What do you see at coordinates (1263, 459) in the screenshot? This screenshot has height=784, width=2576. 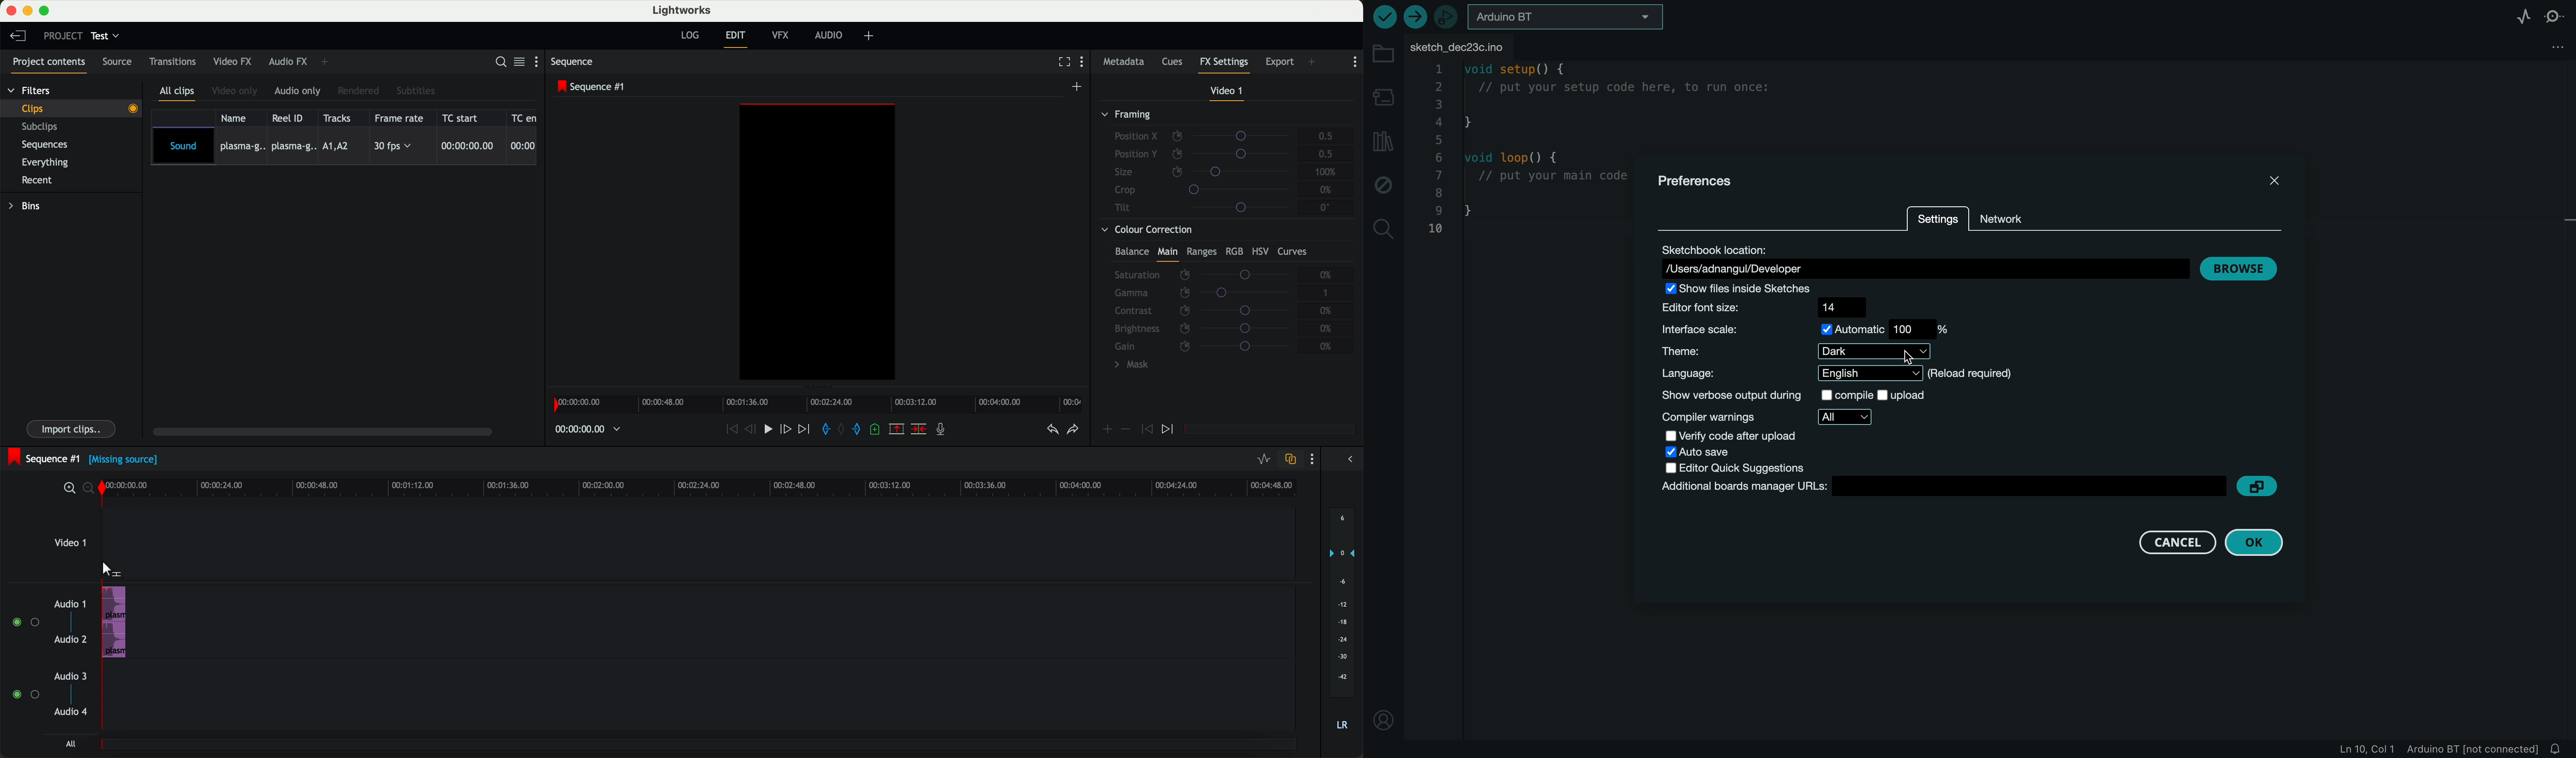 I see `toggle audio levels editing` at bounding box center [1263, 459].